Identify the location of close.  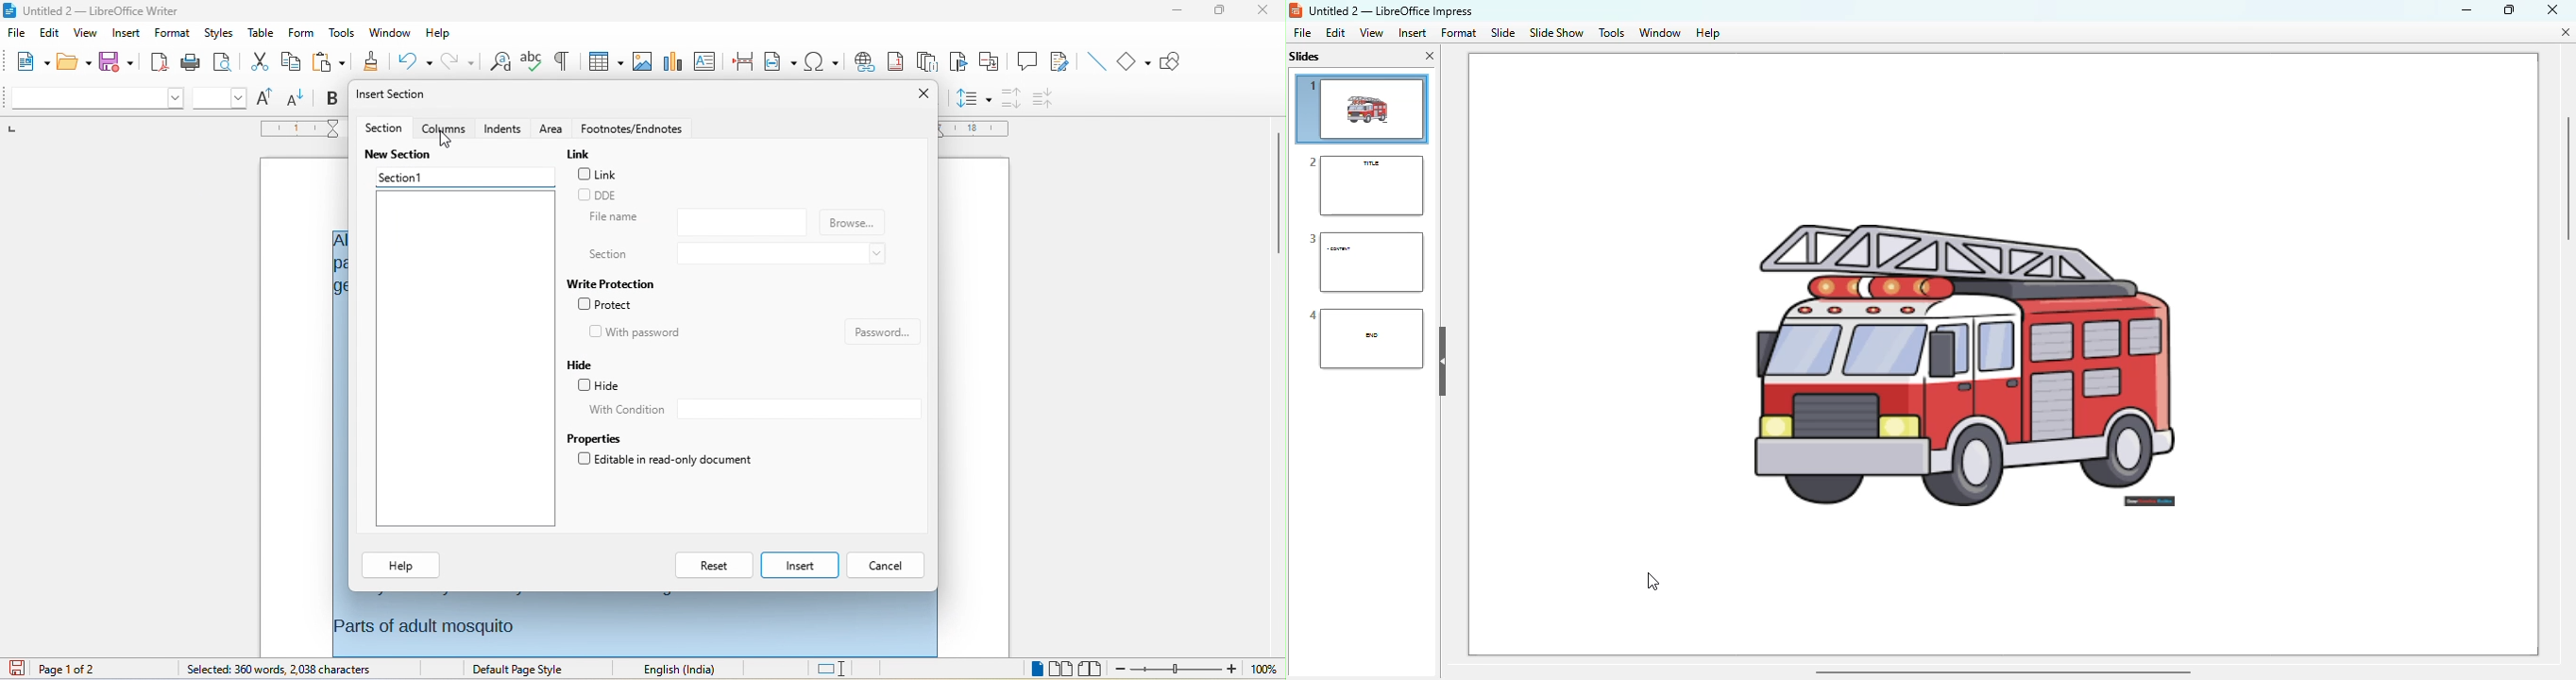
(2552, 8).